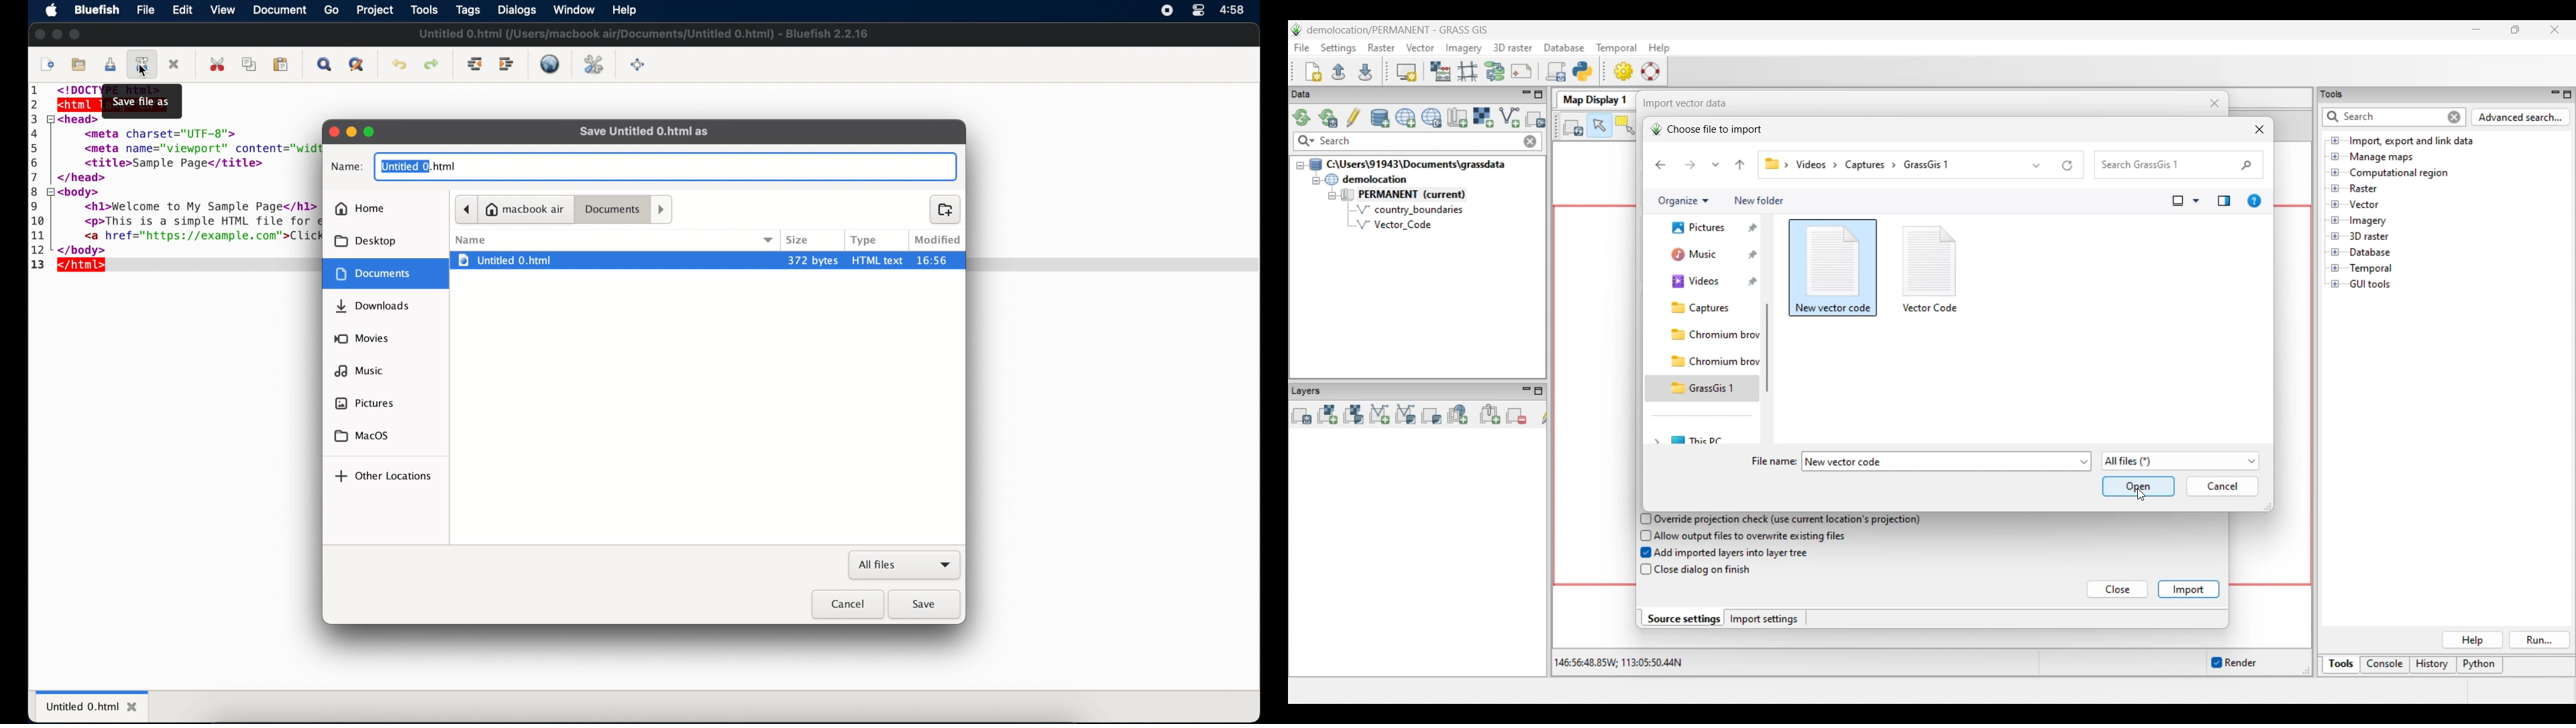 This screenshot has height=728, width=2576. What do you see at coordinates (82, 178) in the screenshot?
I see `</head>` at bounding box center [82, 178].